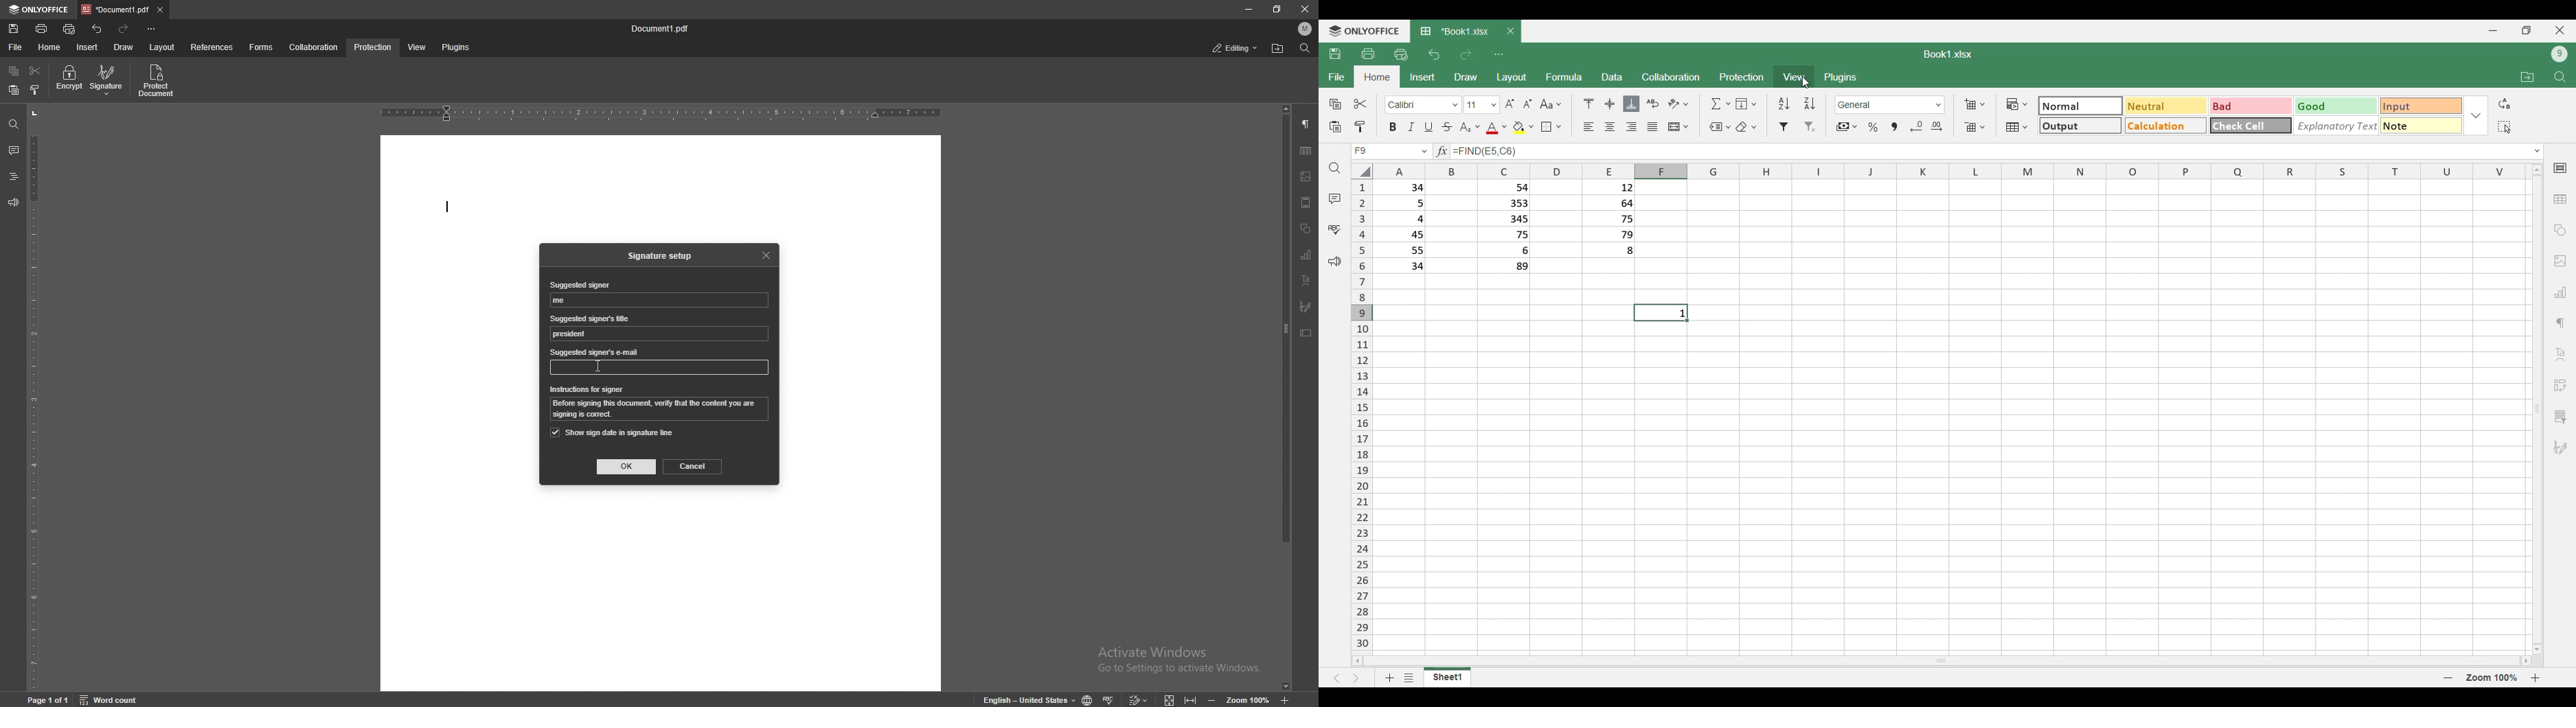  I want to click on Sentence case, so click(1552, 104).